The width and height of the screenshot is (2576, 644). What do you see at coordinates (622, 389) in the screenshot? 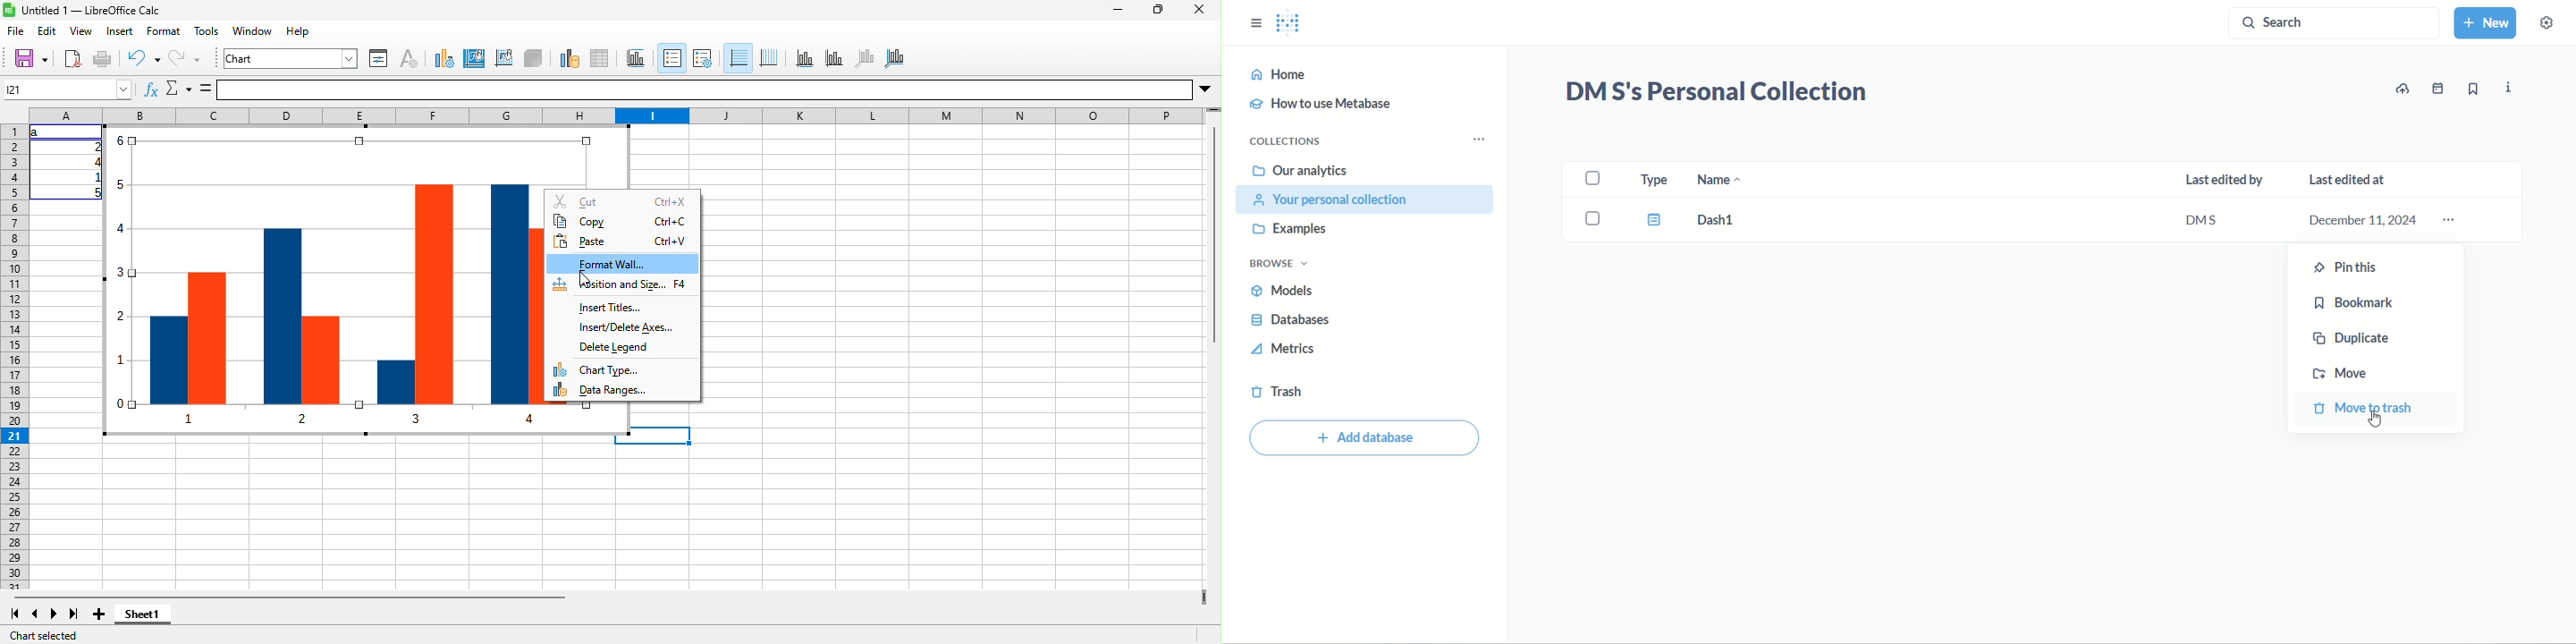
I see `data ranges` at bounding box center [622, 389].